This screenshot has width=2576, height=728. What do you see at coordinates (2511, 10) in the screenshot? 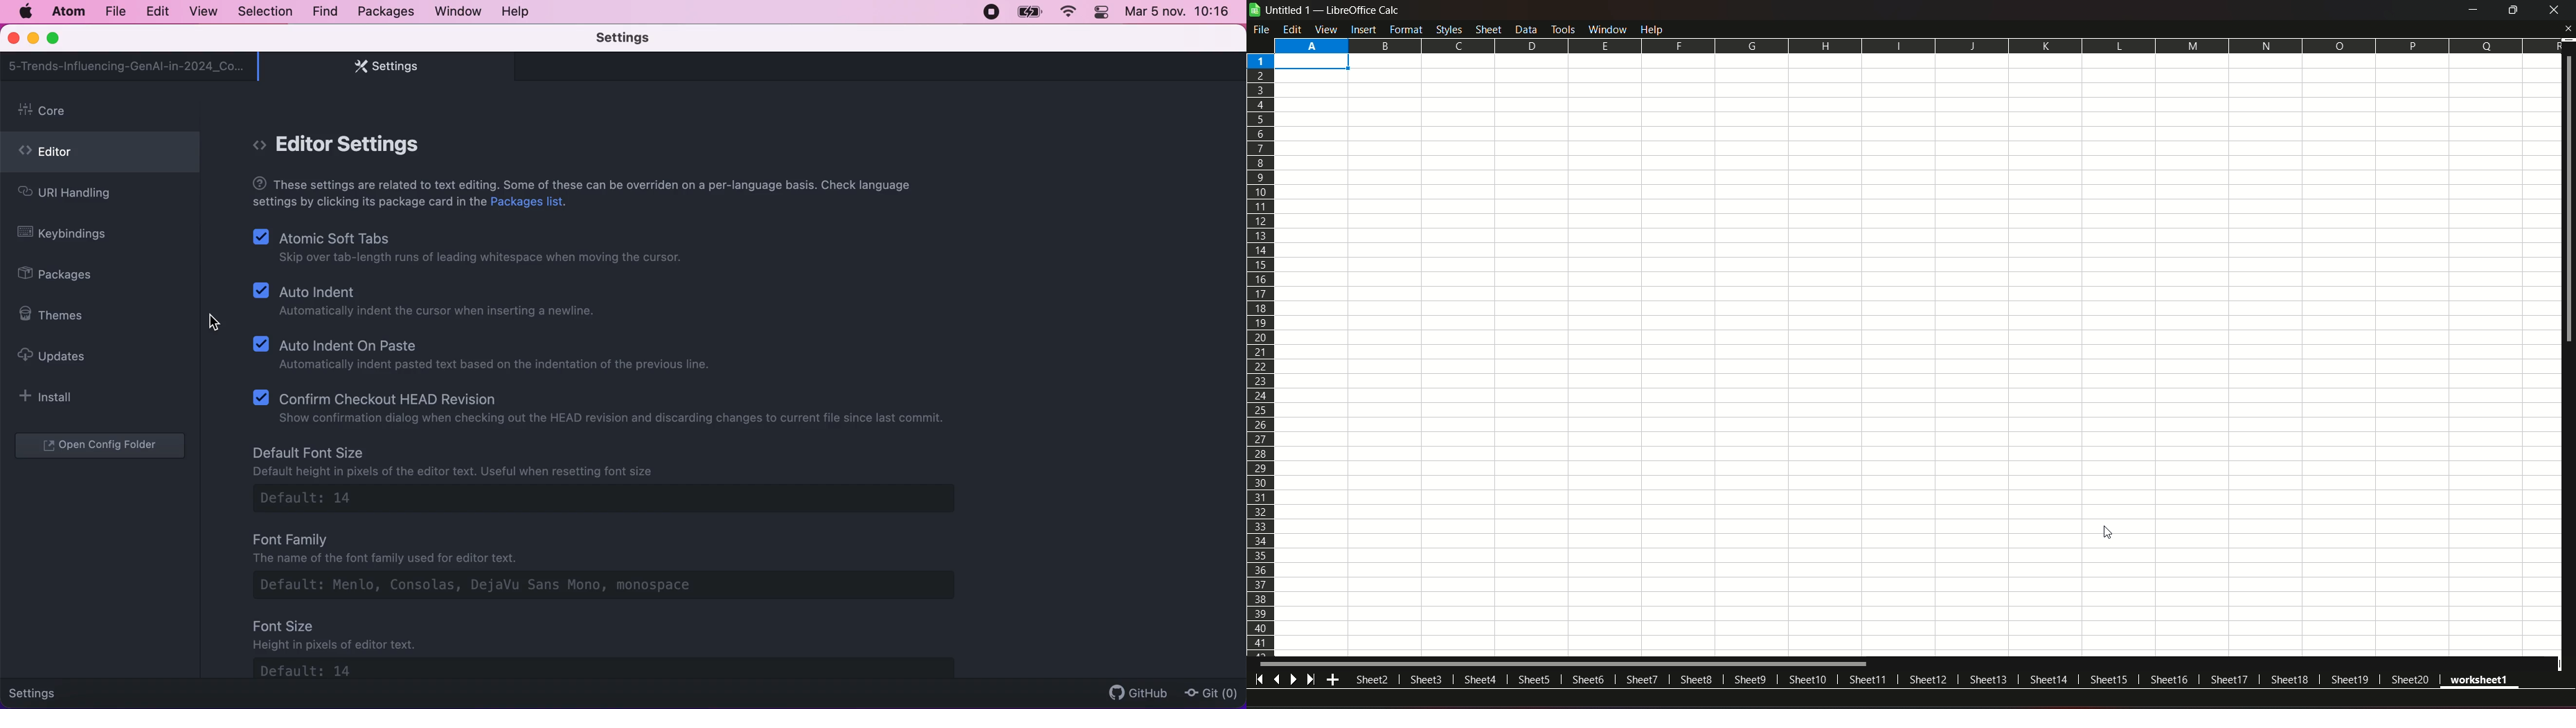
I see `minimize/maximize` at bounding box center [2511, 10].